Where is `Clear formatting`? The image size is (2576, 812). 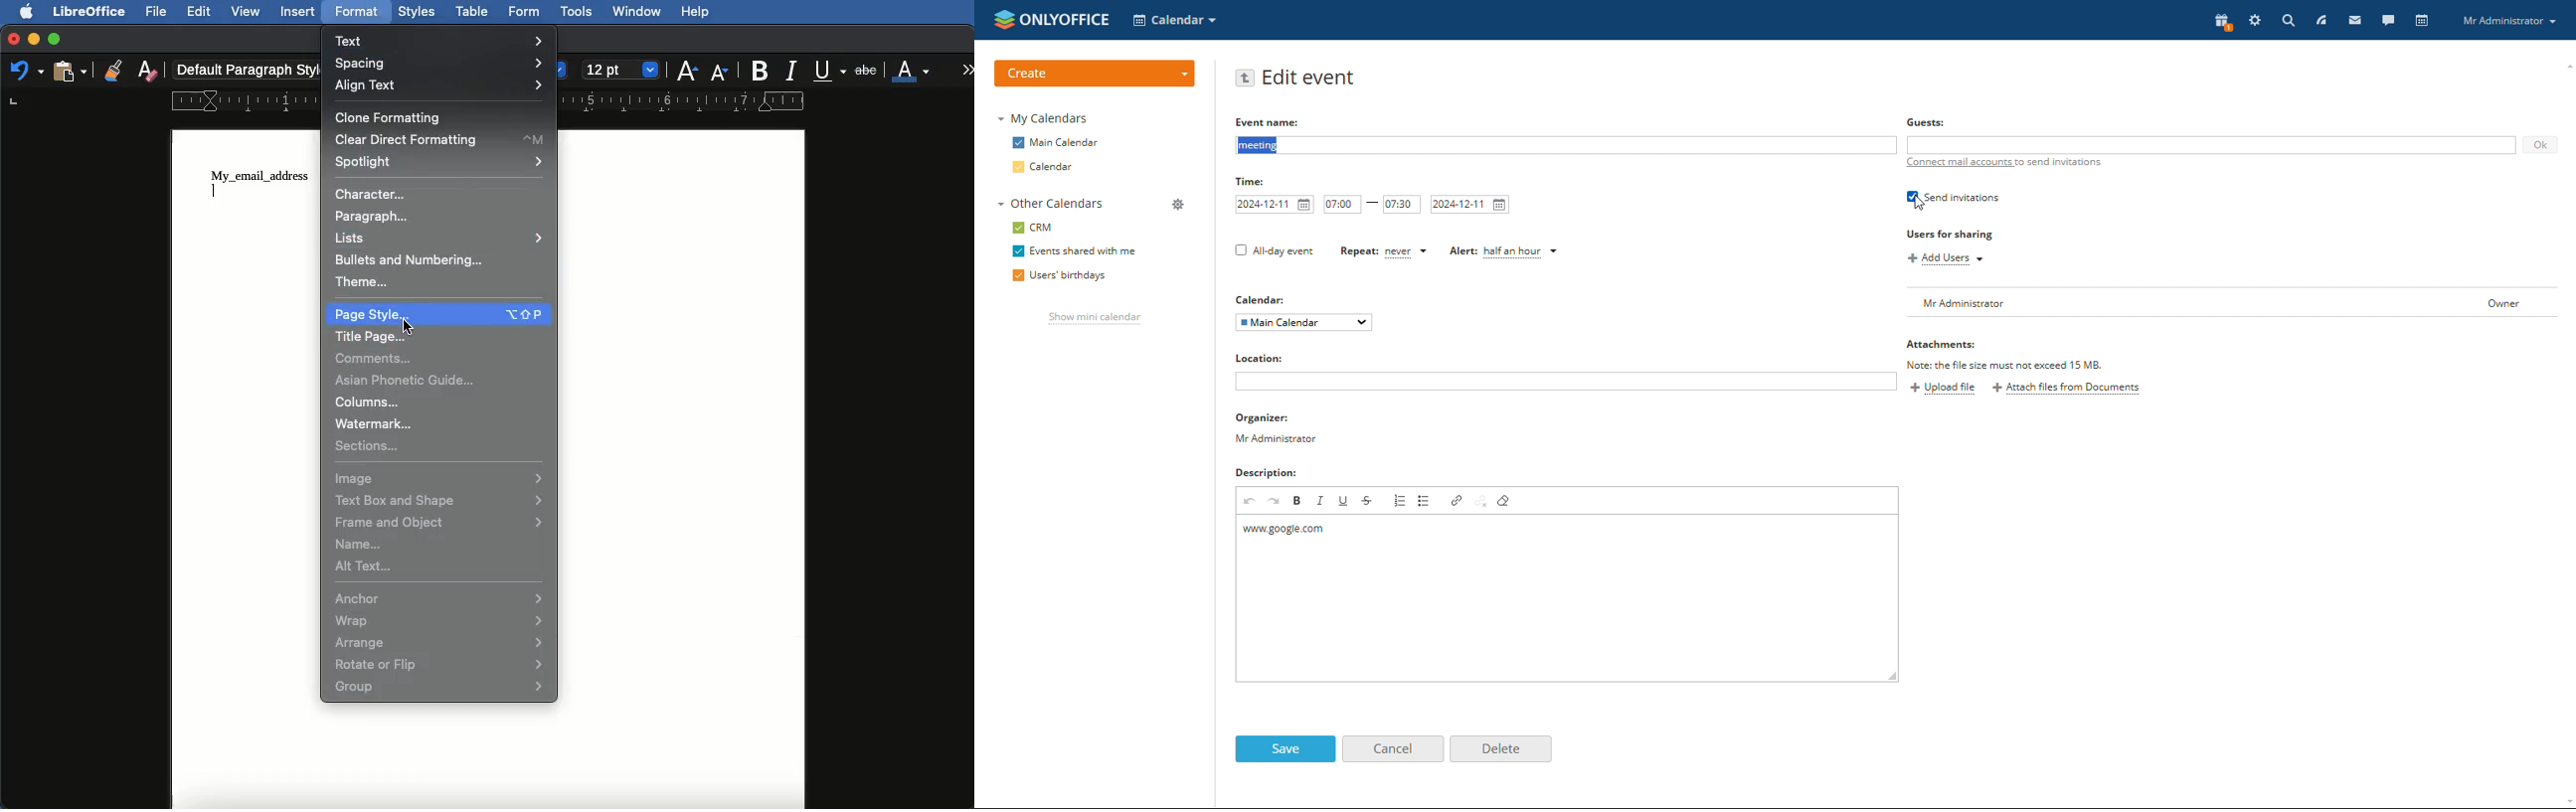
Clear formatting is located at coordinates (147, 69).